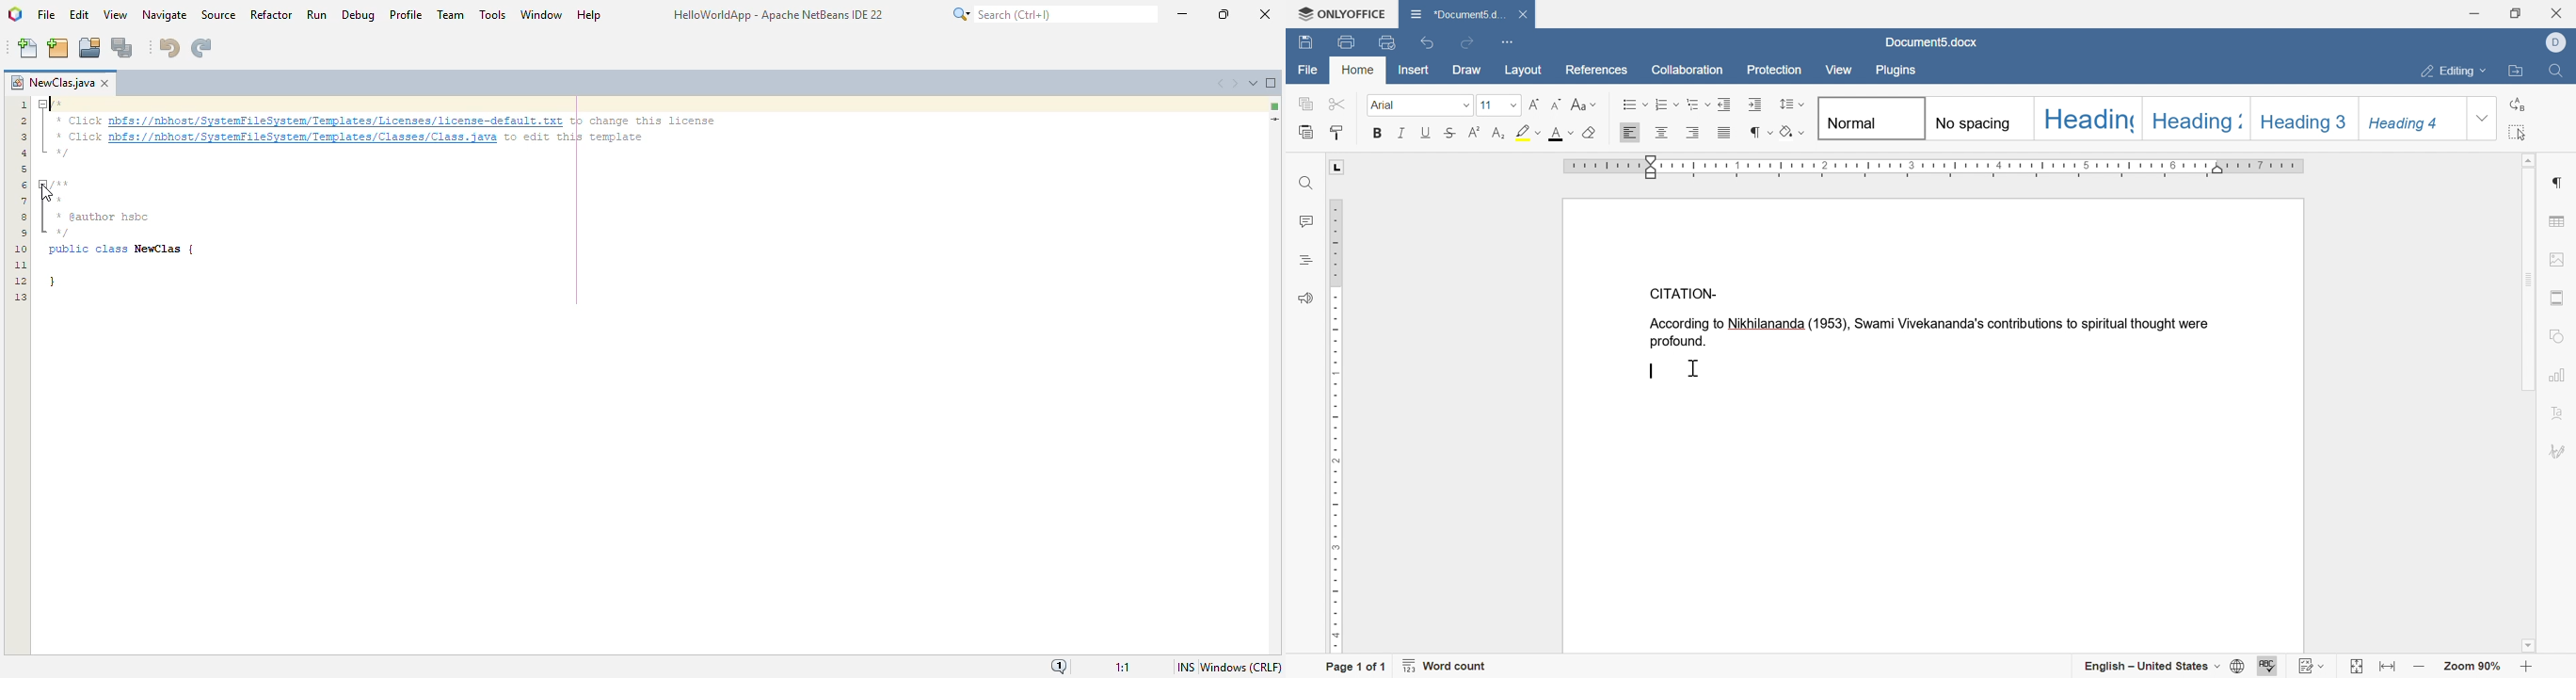 This screenshot has width=2576, height=700. Describe the element at coordinates (2522, 131) in the screenshot. I see `select all` at that location.